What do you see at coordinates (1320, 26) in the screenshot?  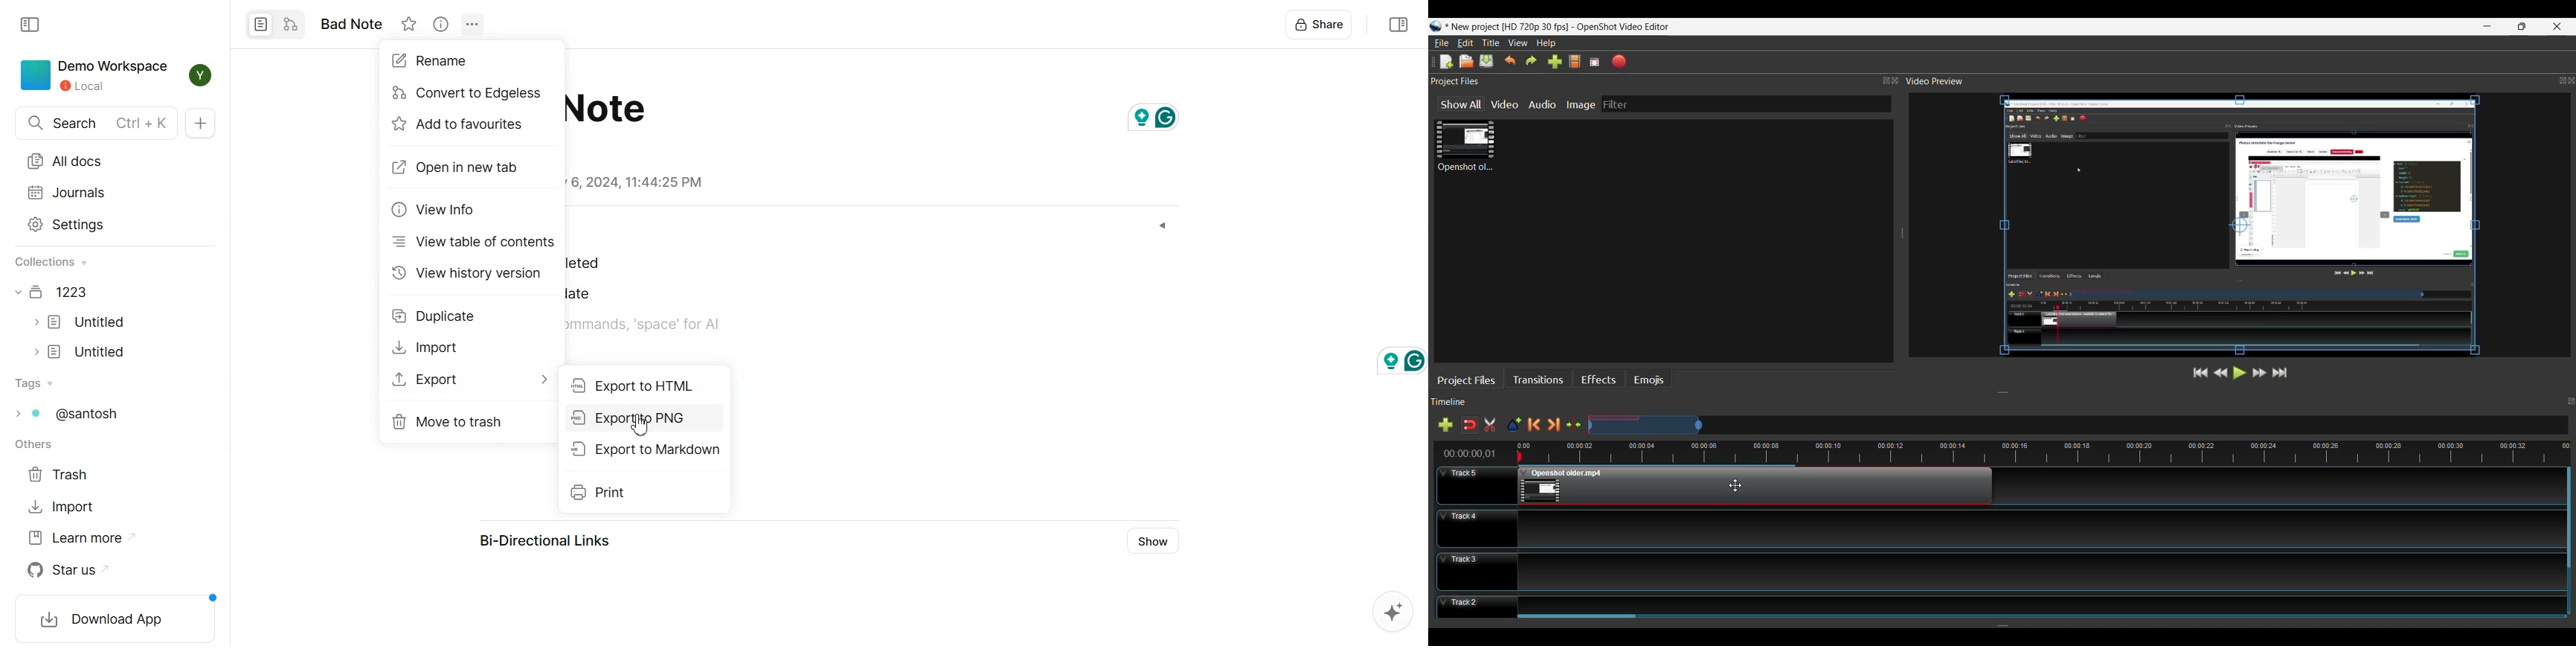 I see `Share` at bounding box center [1320, 26].